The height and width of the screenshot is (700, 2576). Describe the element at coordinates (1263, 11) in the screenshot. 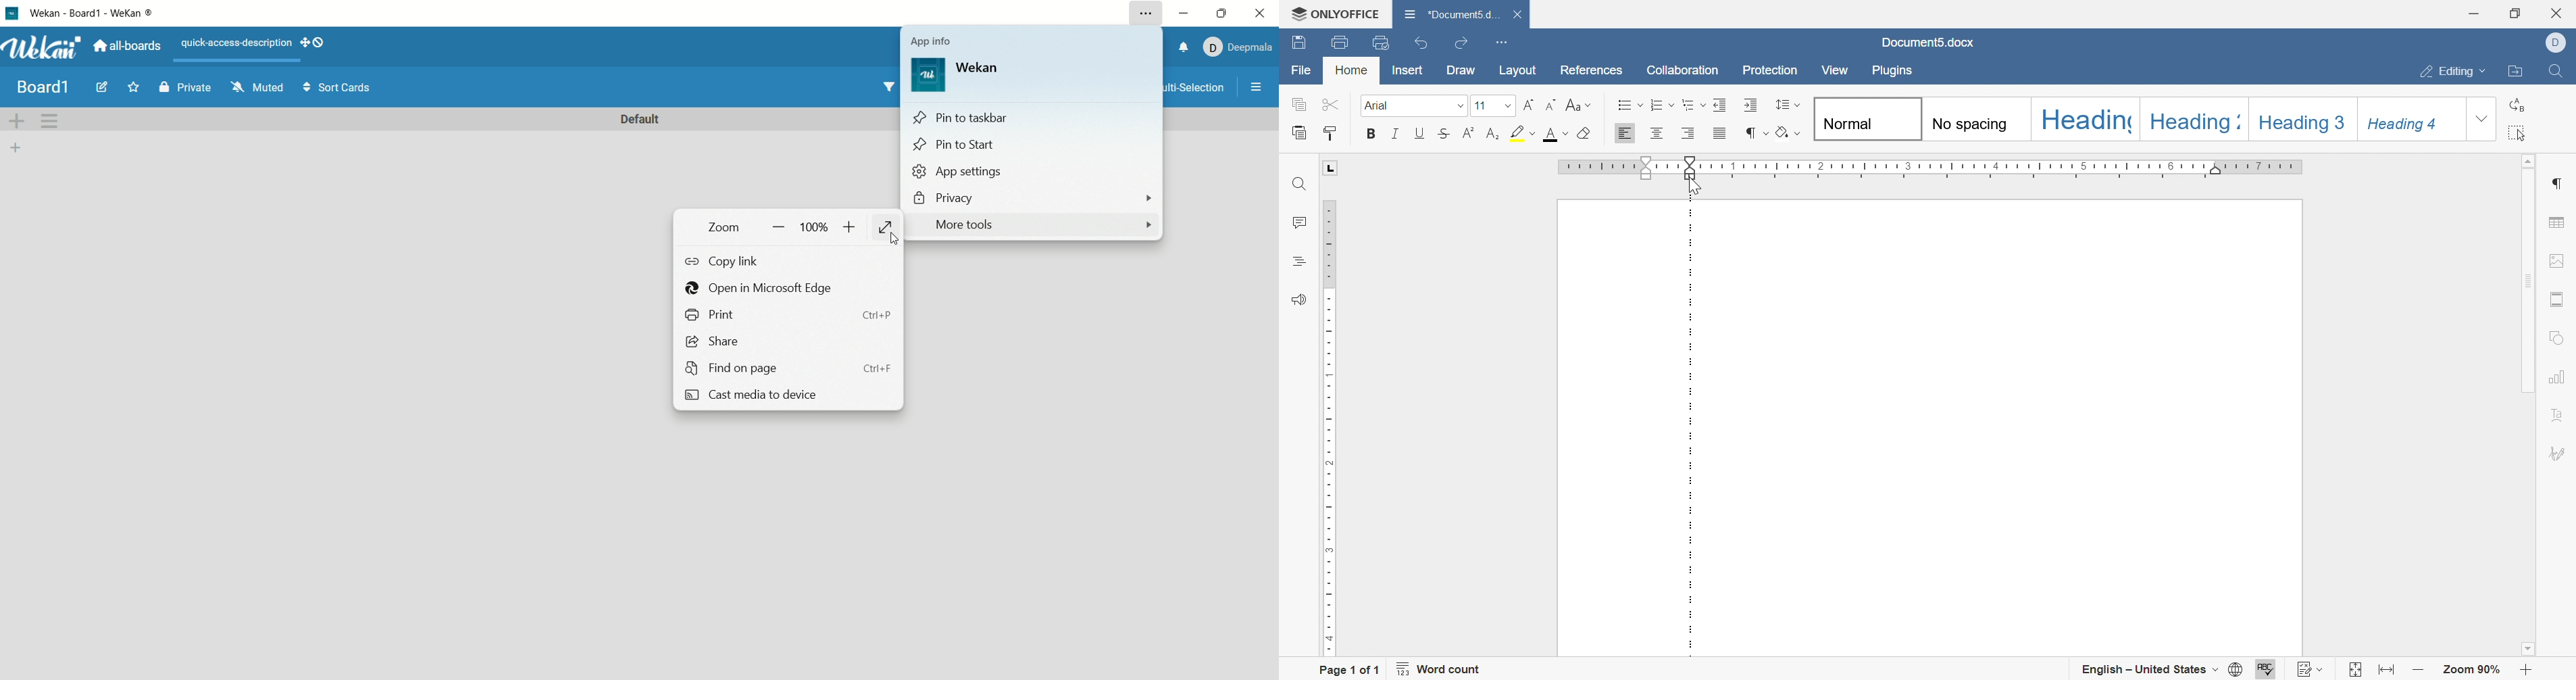

I see `close` at that location.